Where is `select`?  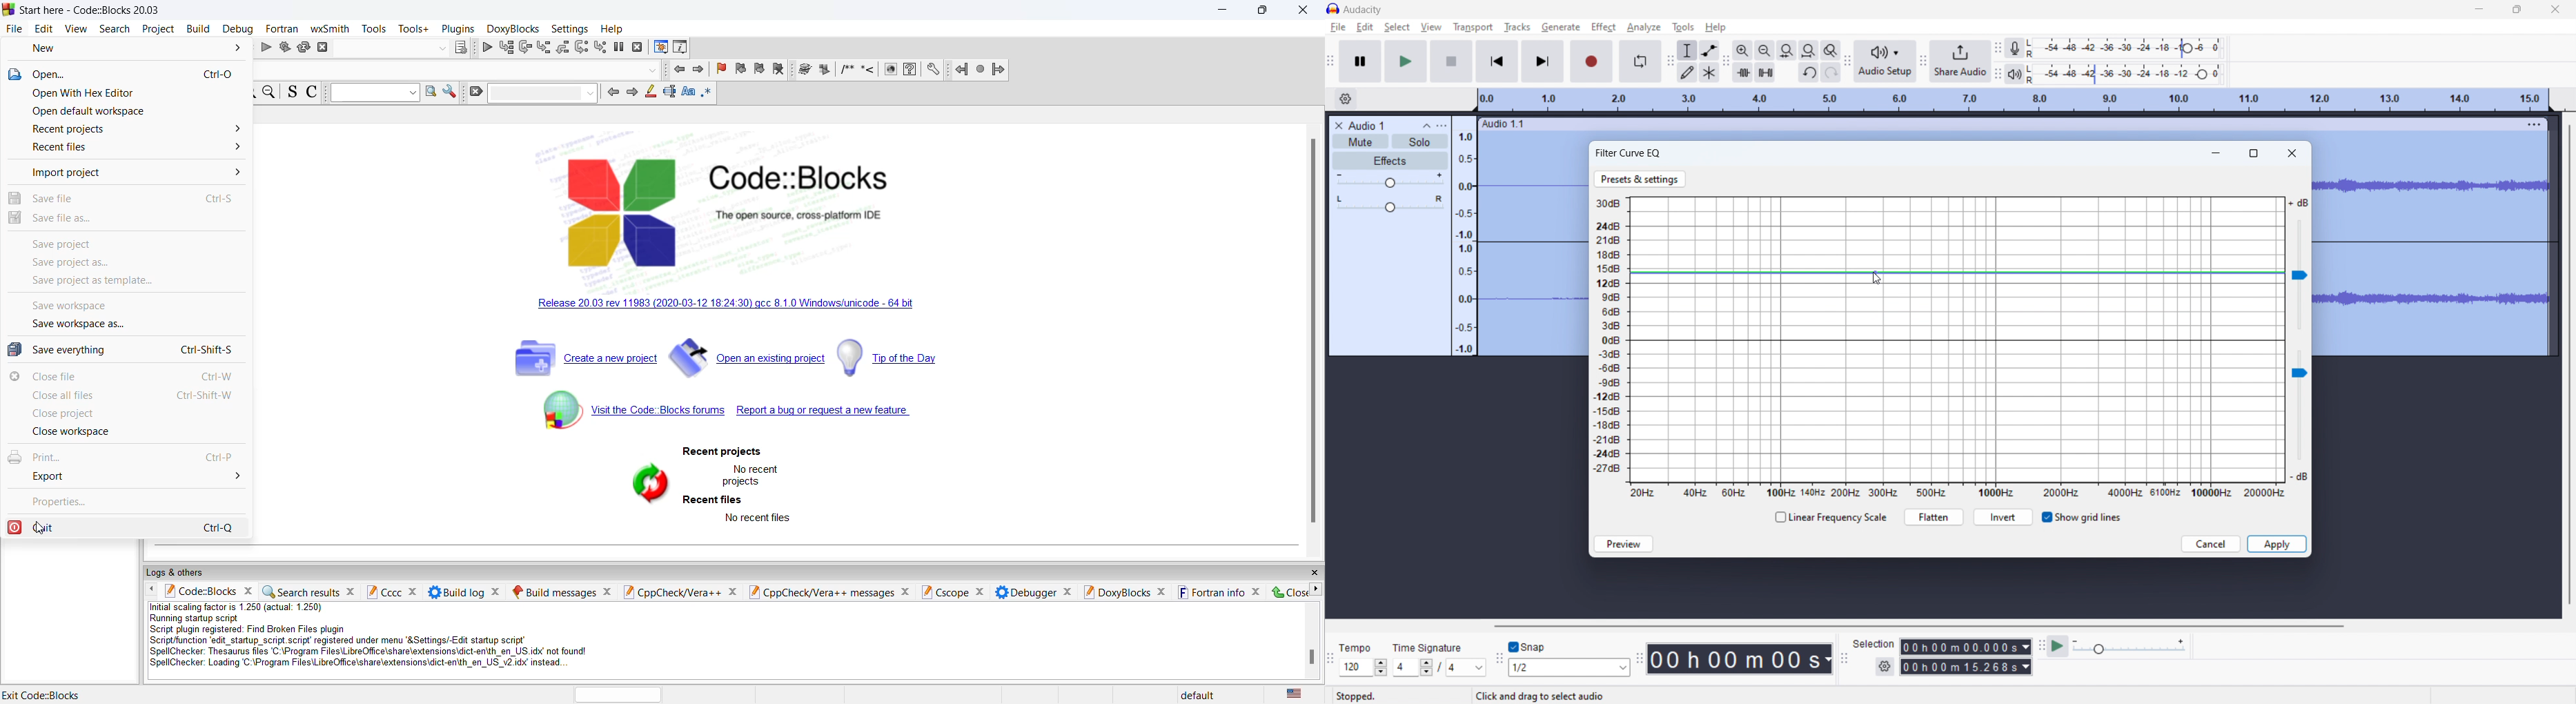
select is located at coordinates (1397, 27).